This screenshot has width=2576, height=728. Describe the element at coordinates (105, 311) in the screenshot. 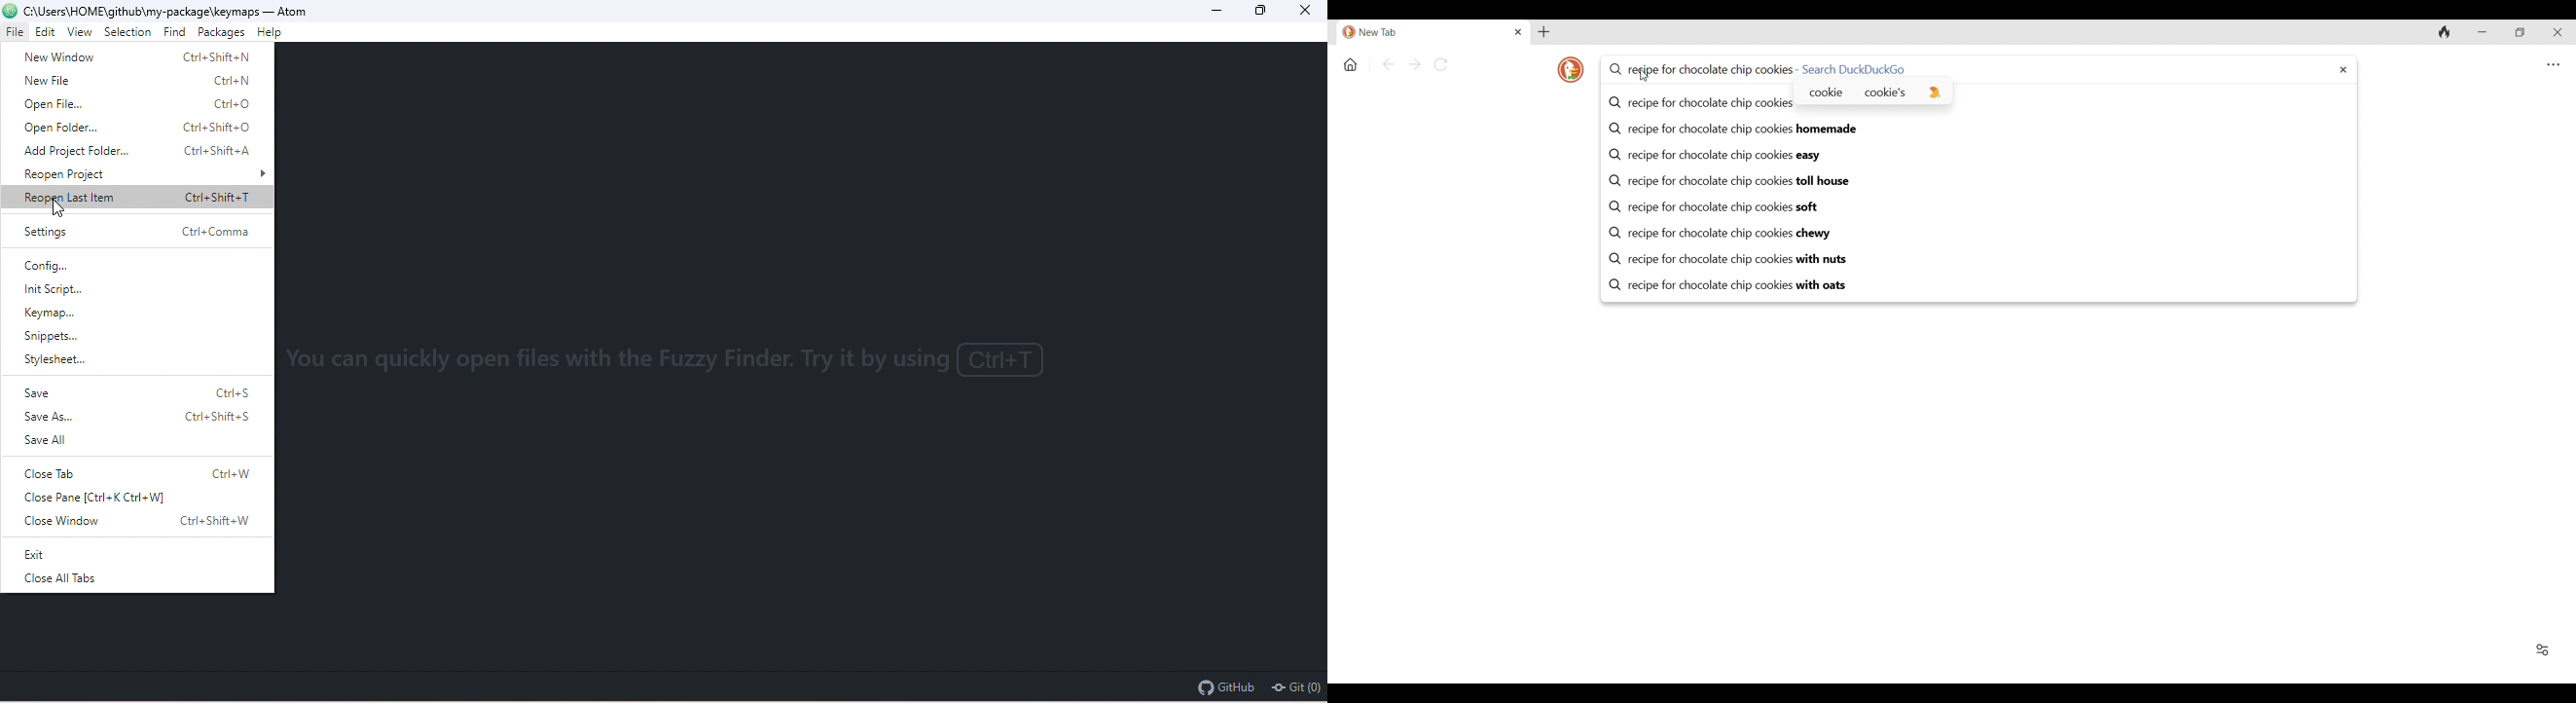

I see `key map` at that location.